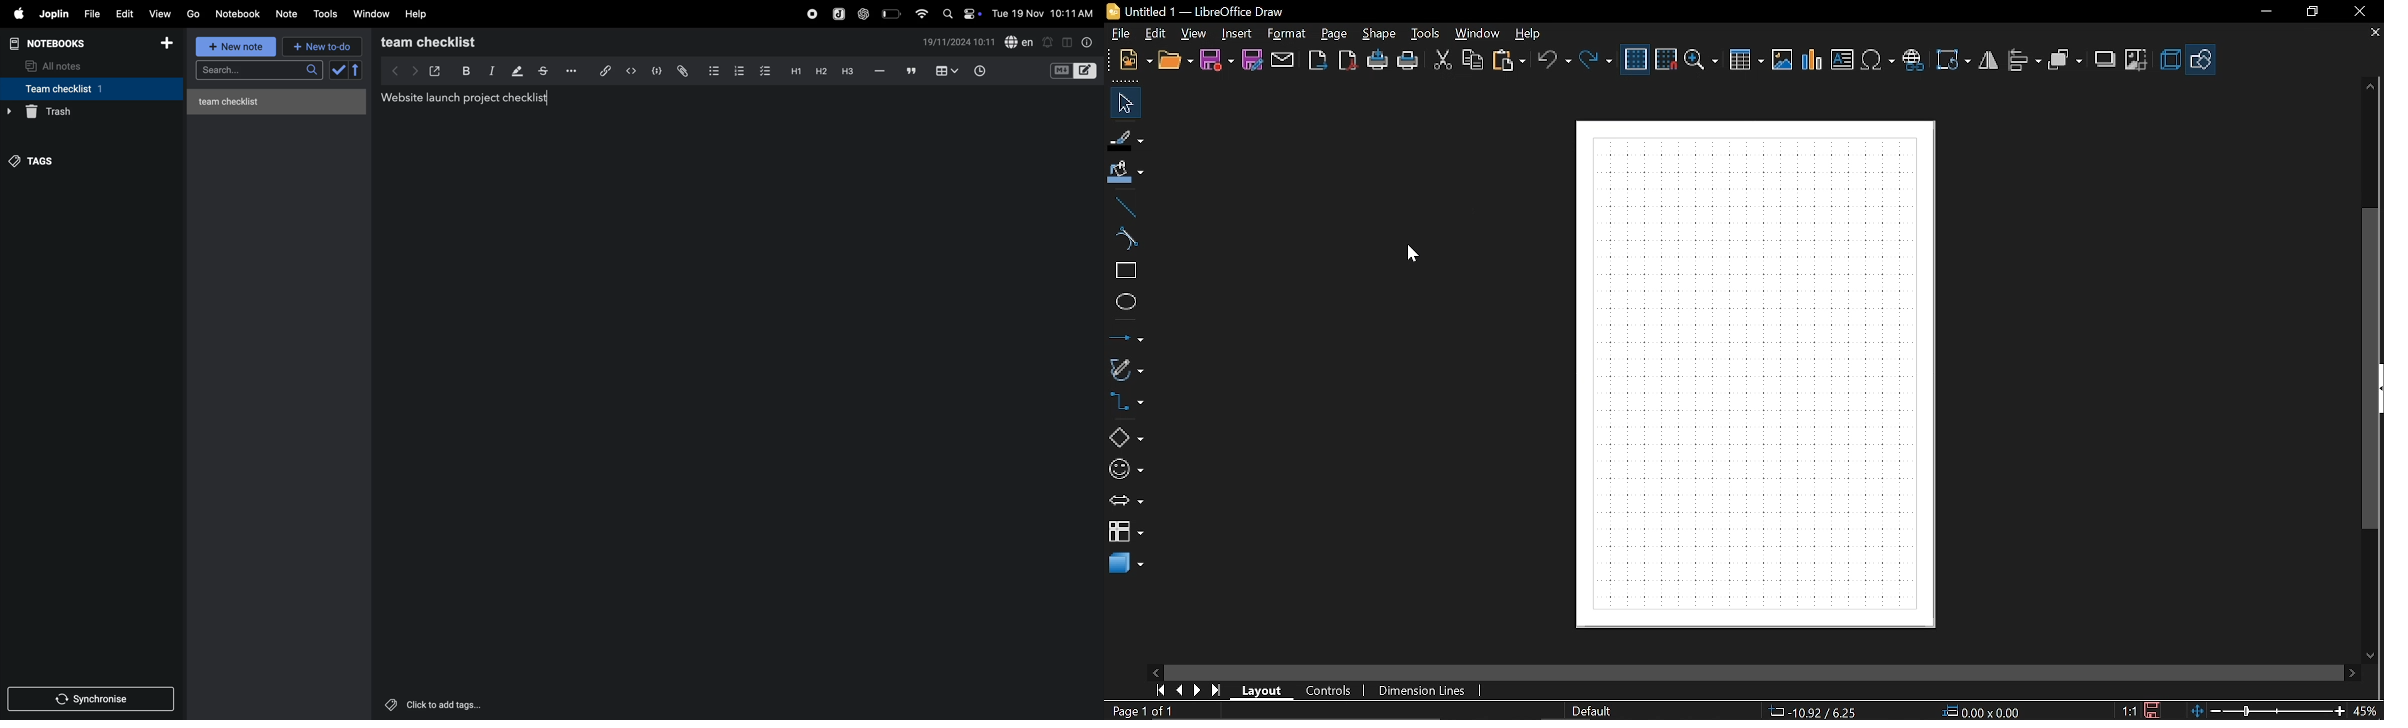  I want to click on help, so click(418, 14).